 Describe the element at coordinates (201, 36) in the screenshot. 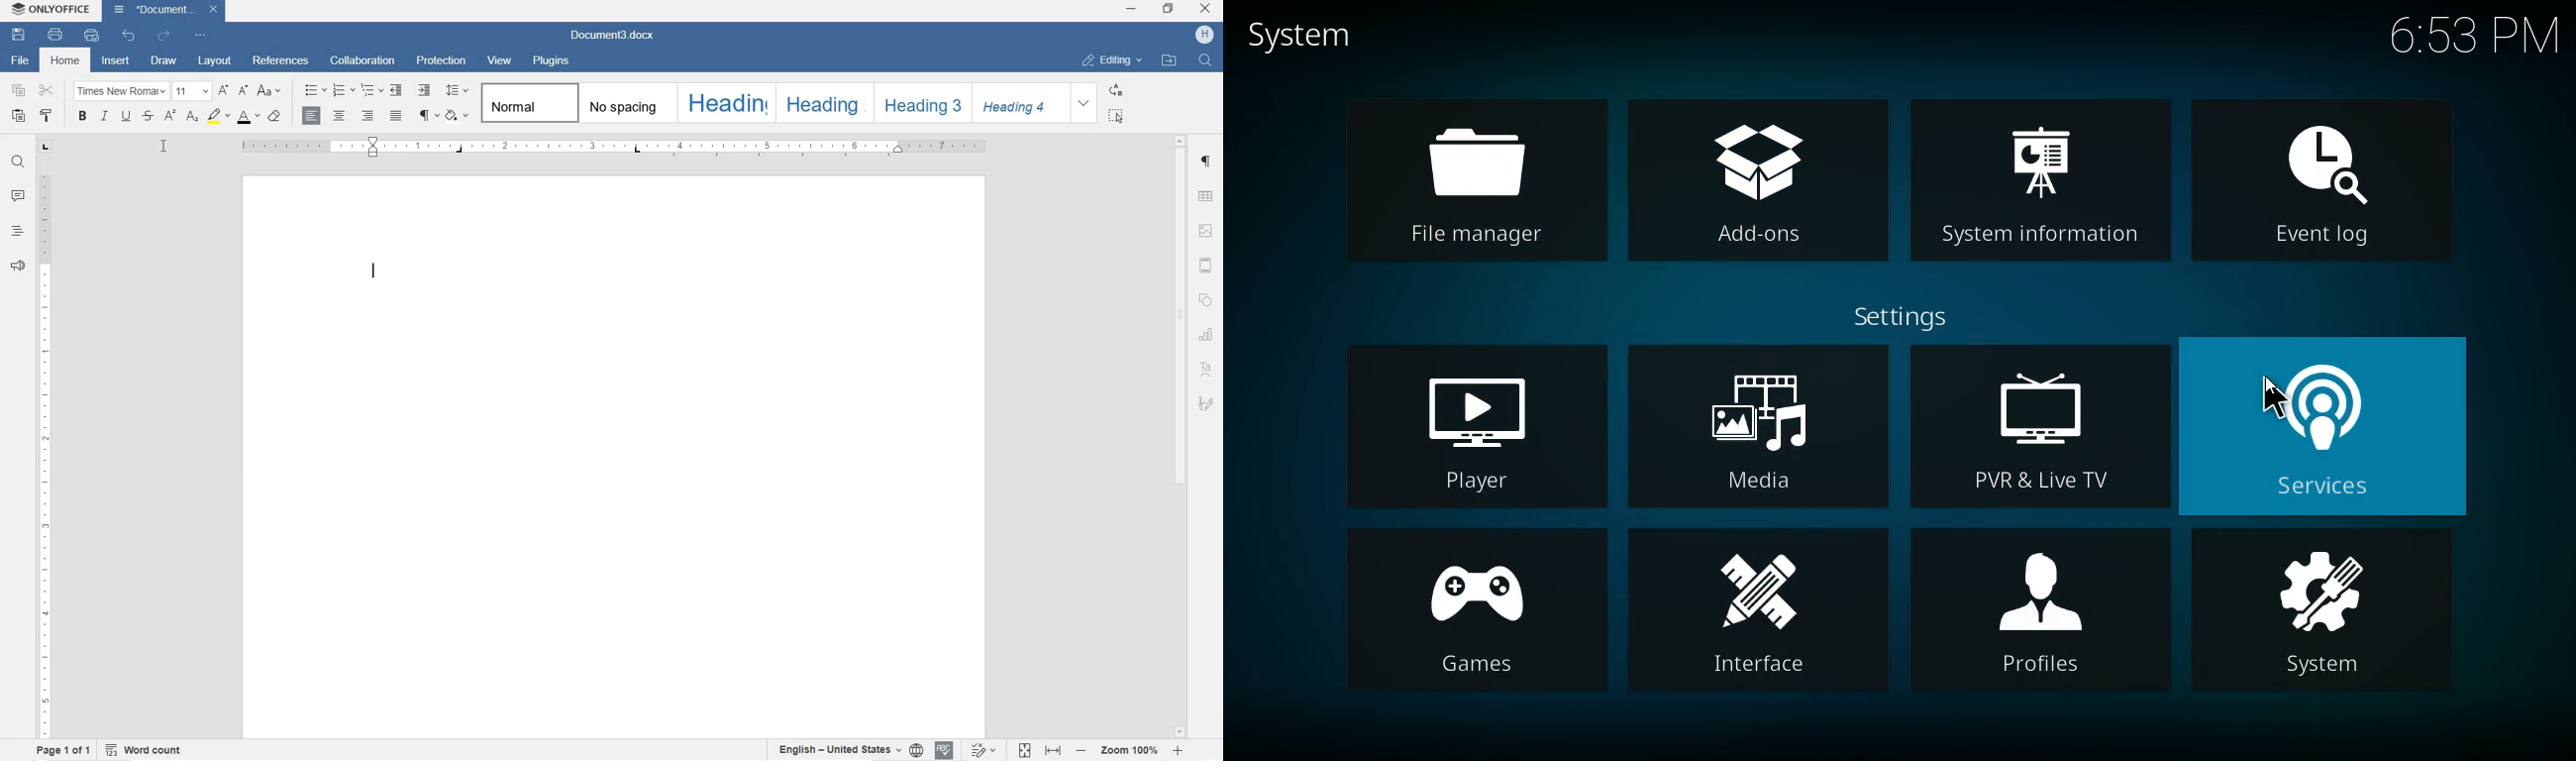

I see `CUSTOMIZE QUICK ACCESS TOOLBAR` at that location.